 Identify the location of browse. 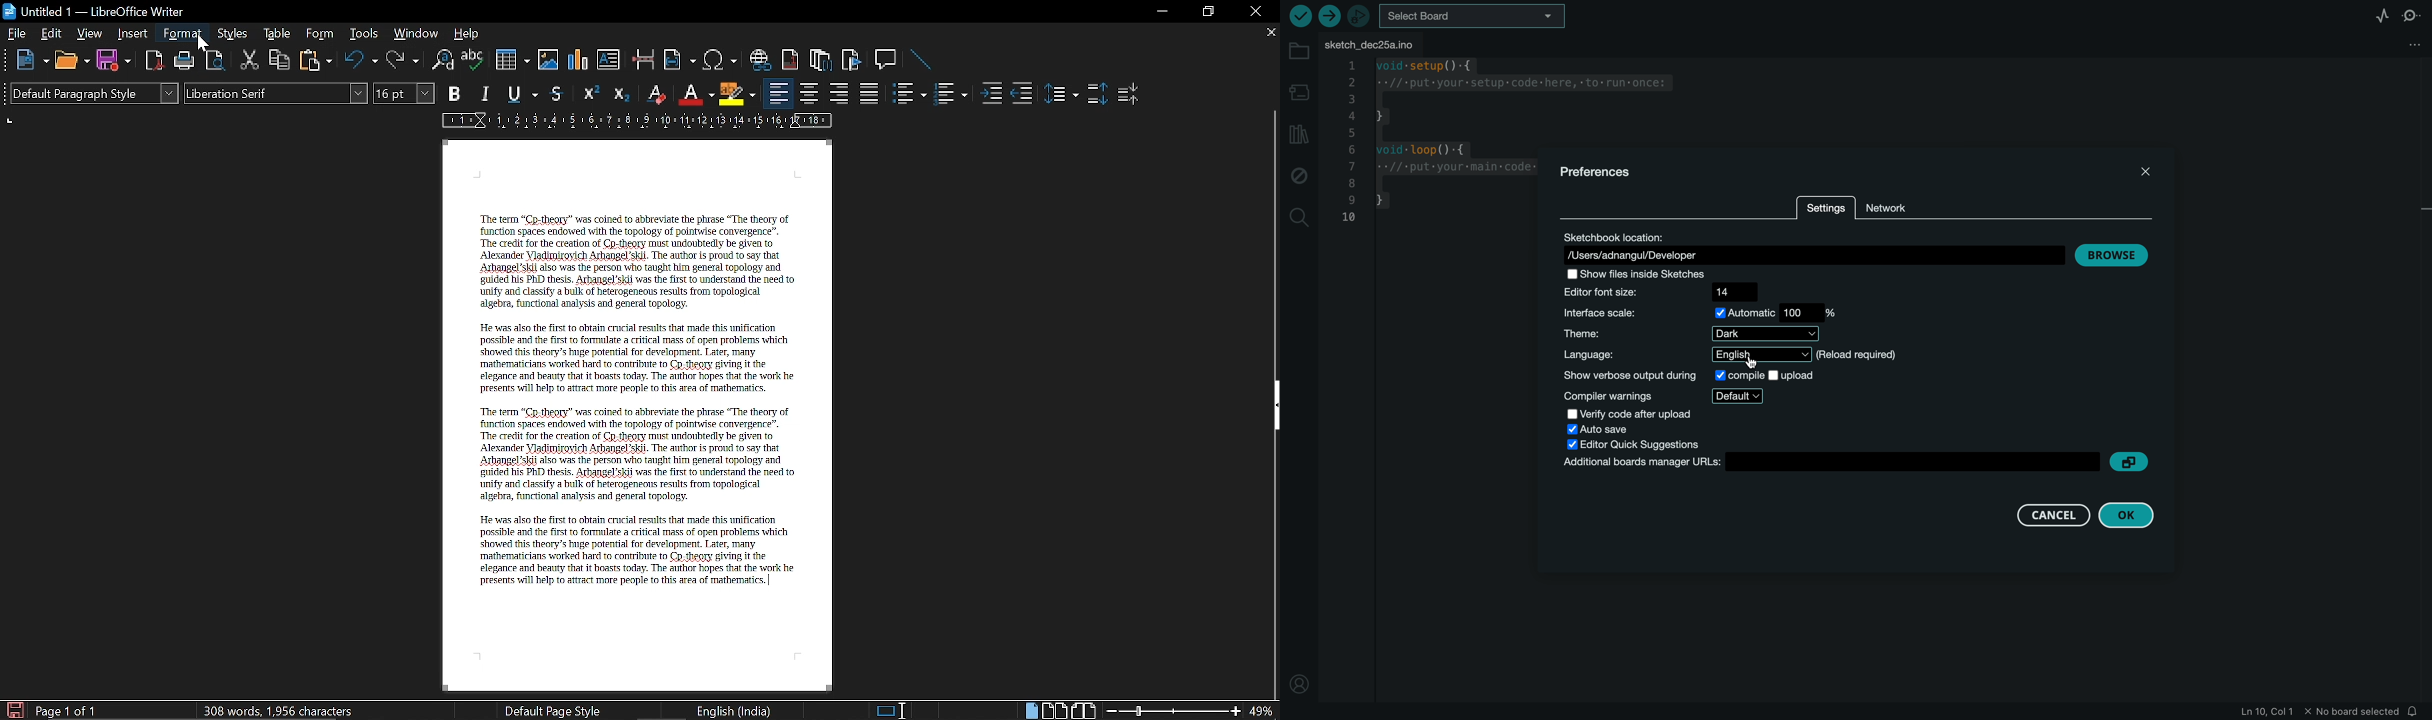
(2112, 254).